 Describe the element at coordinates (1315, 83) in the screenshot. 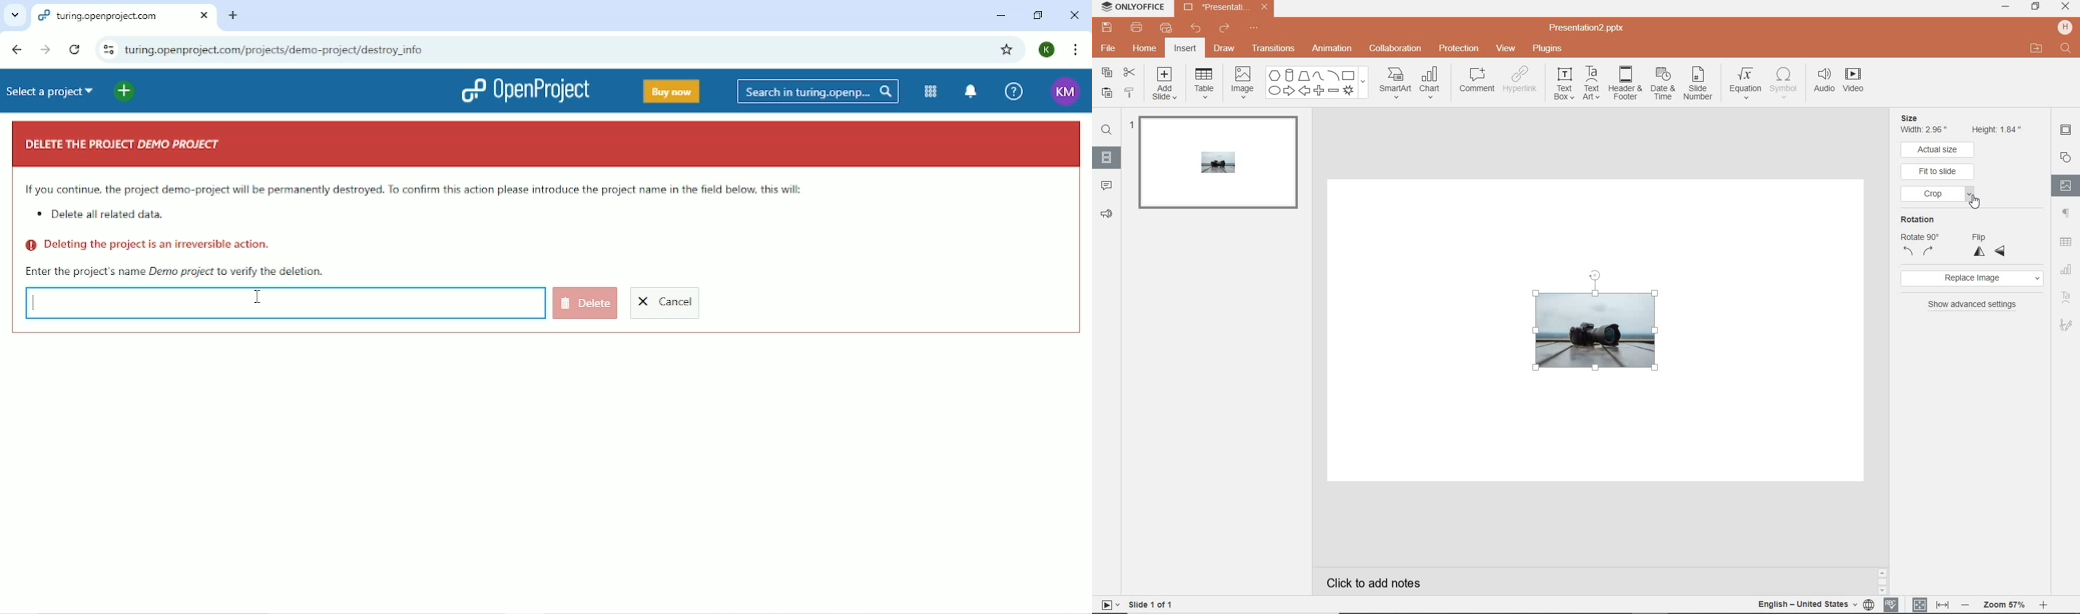

I see `shapes` at that location.